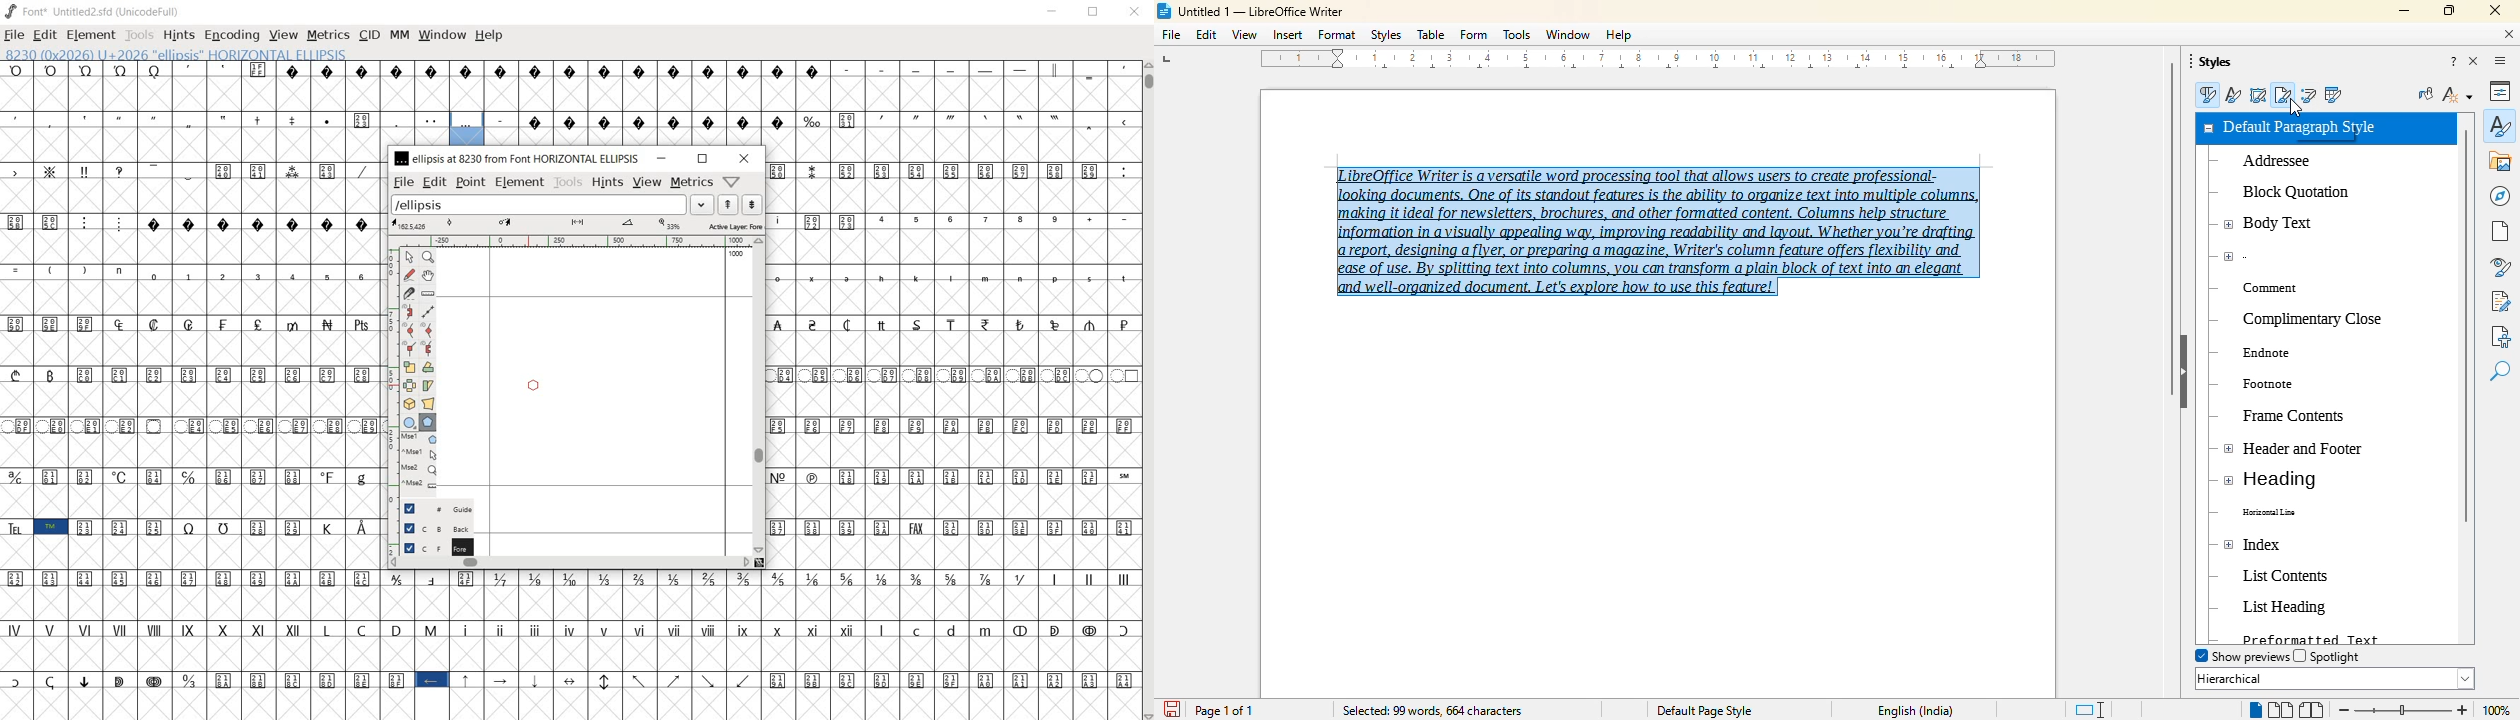 The height and width of the screenshot is (728, 2520). Describe the element at coordinates (399, 33) in the screenshot. I see `MM` at that location.